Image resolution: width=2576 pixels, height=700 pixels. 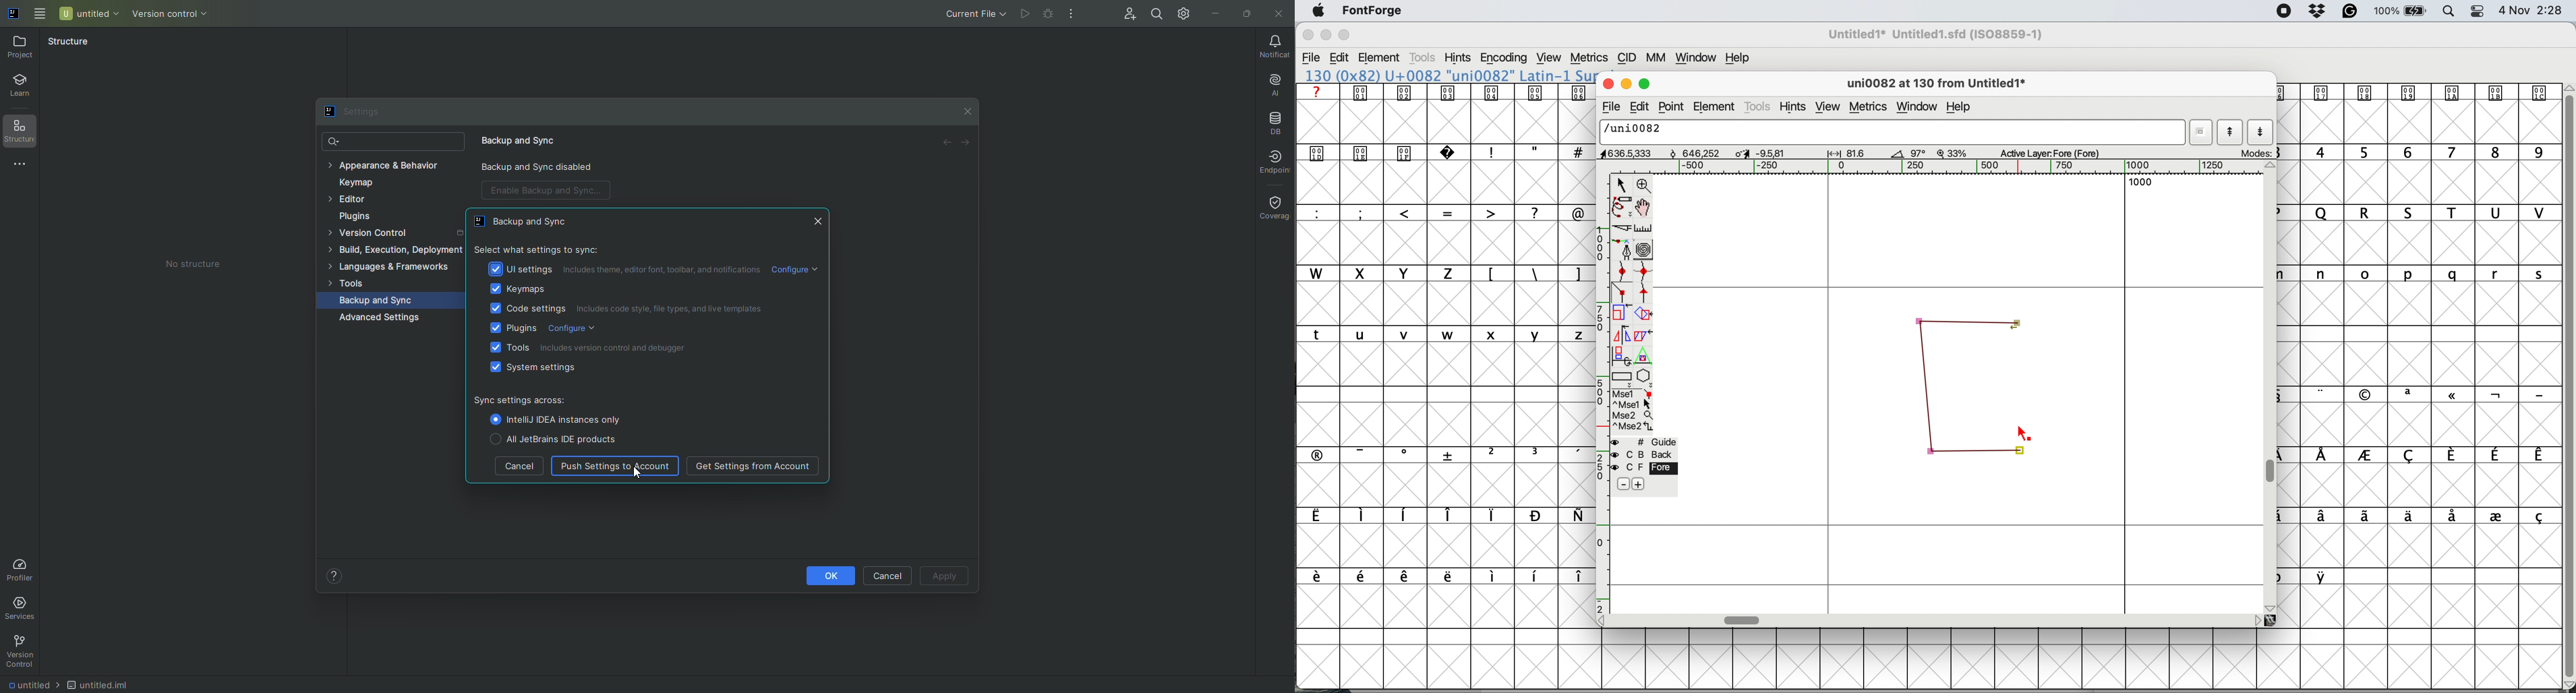 I want to click on symbols, so click(x=1448, y=93).